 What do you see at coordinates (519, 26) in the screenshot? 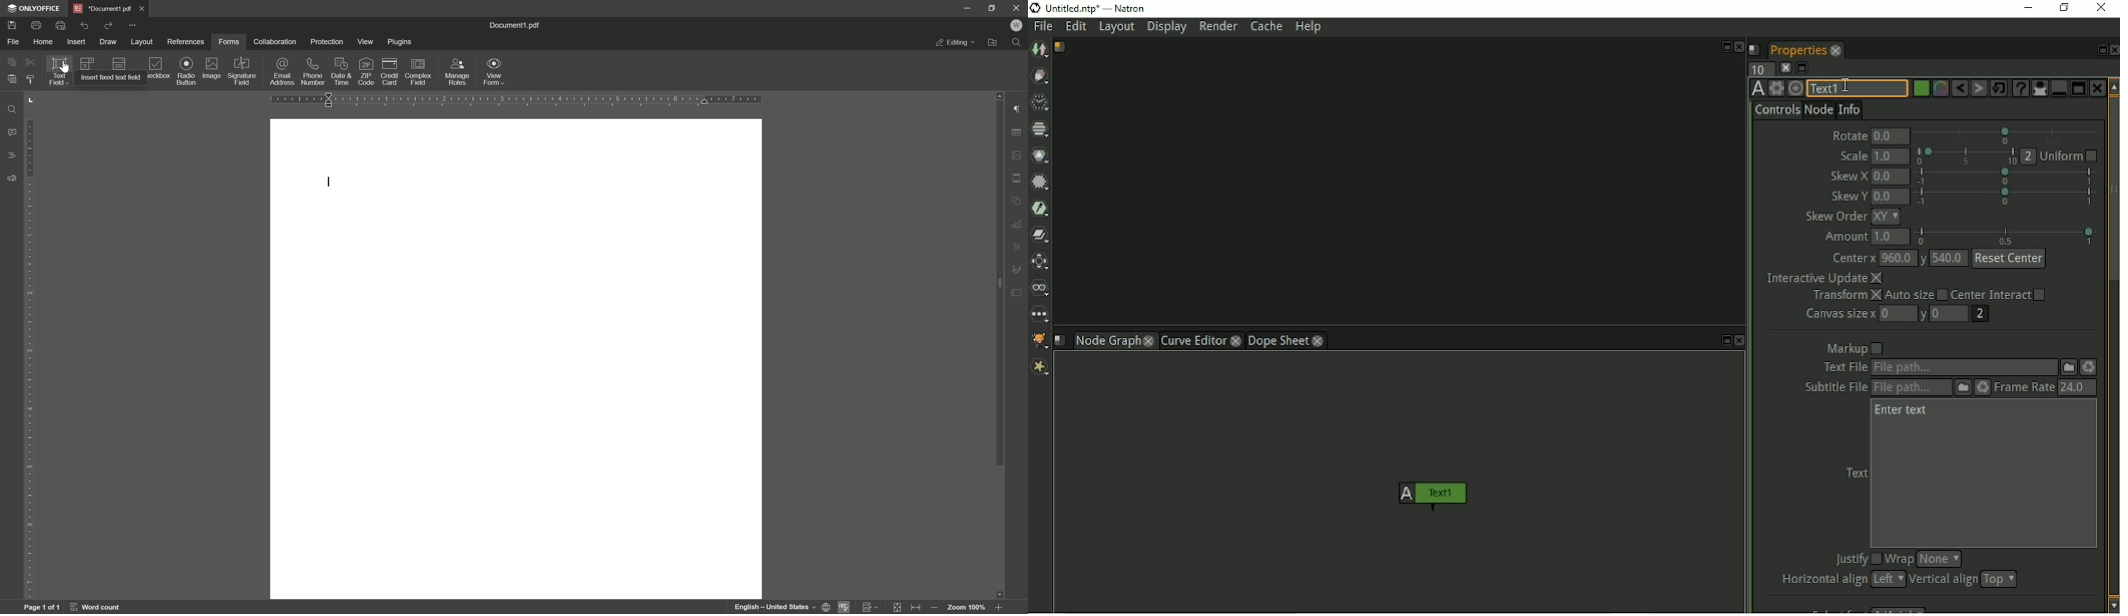
I see `` at bounding box center [519, 26].